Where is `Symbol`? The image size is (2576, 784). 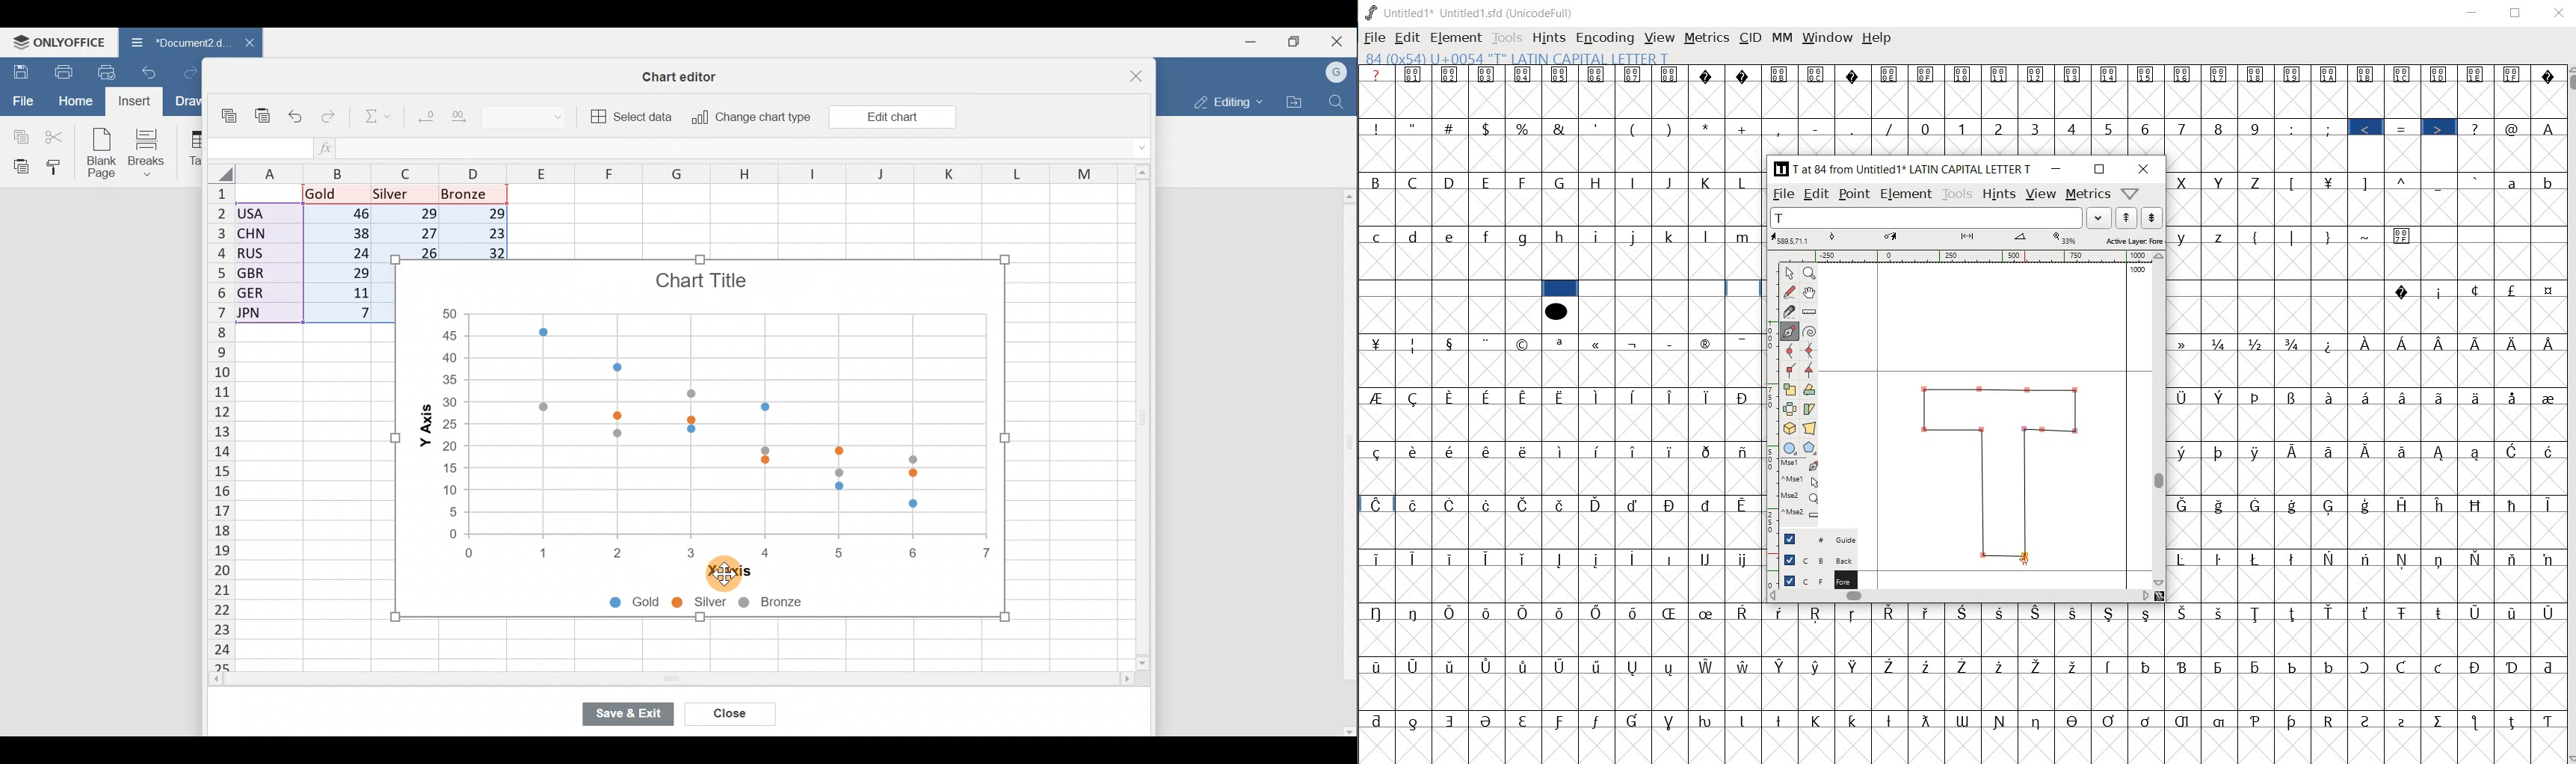
Symbol is located at coordinates (1926, 721).